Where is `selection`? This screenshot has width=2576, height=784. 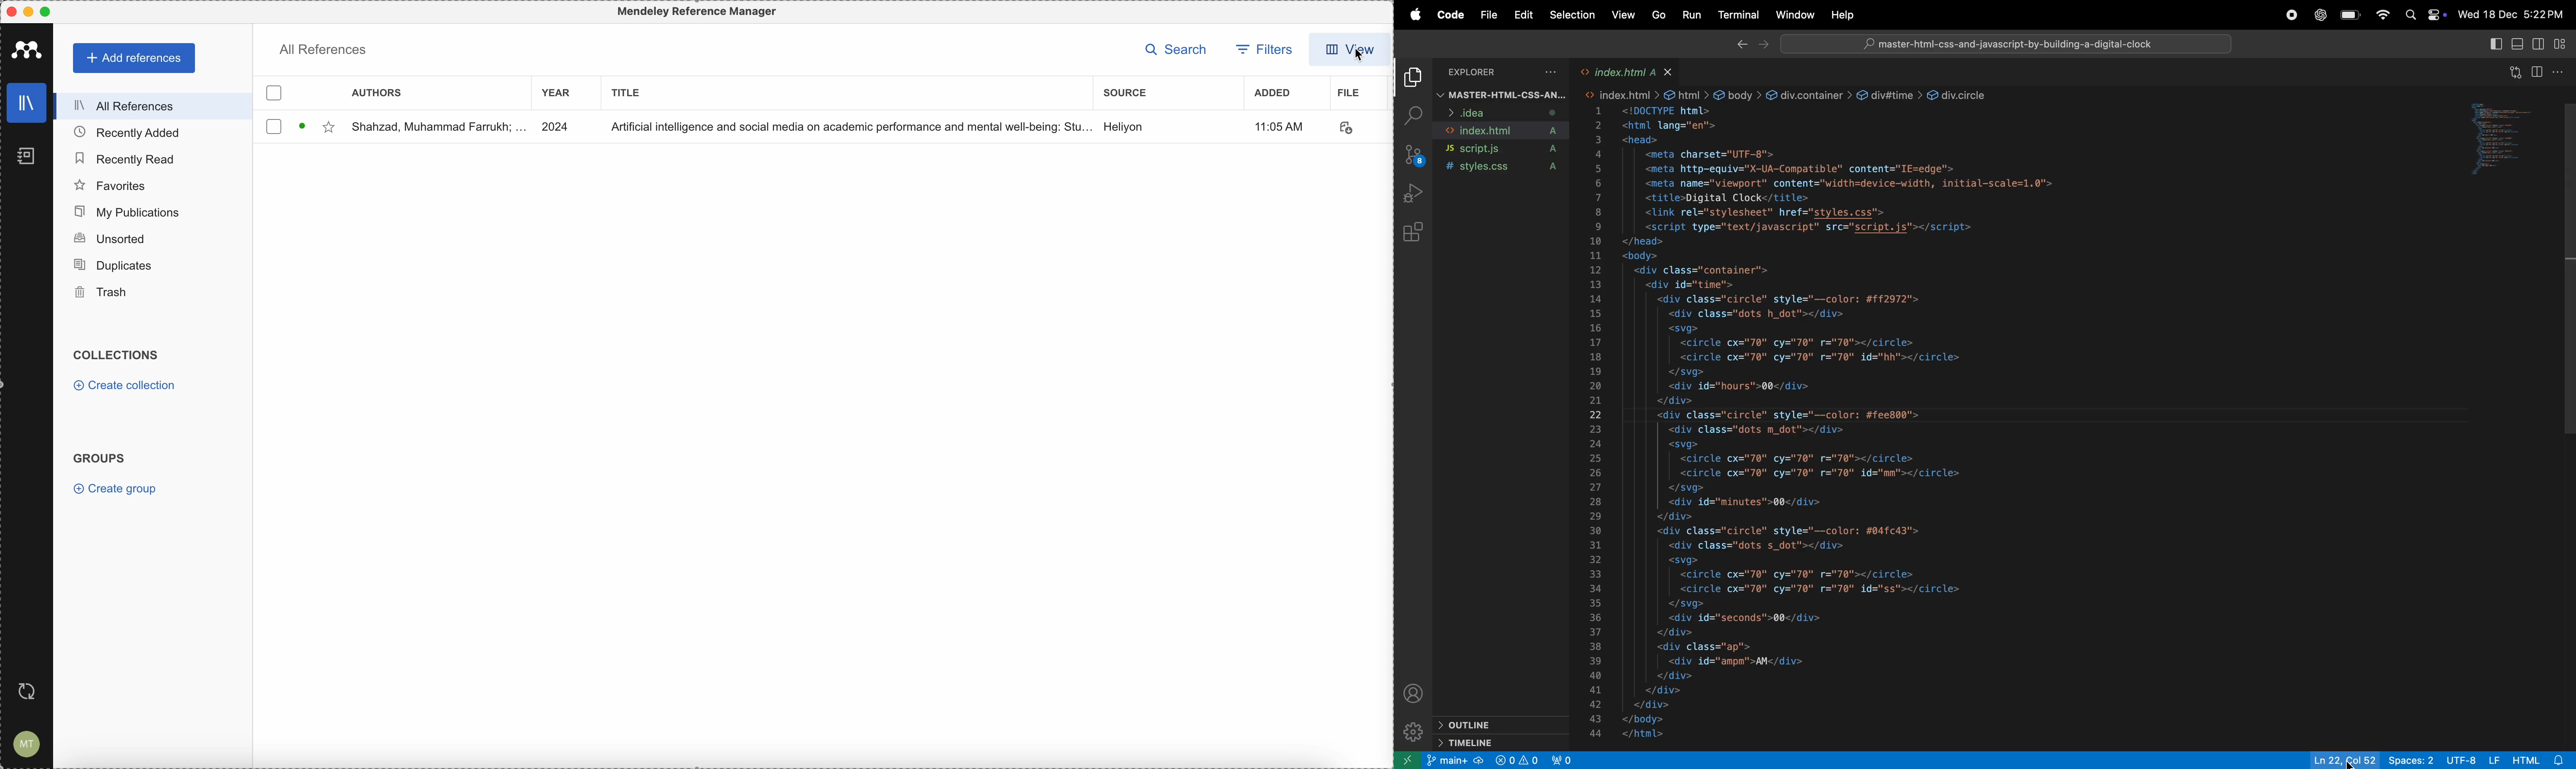
selection is located at coordinates (1572, 14).